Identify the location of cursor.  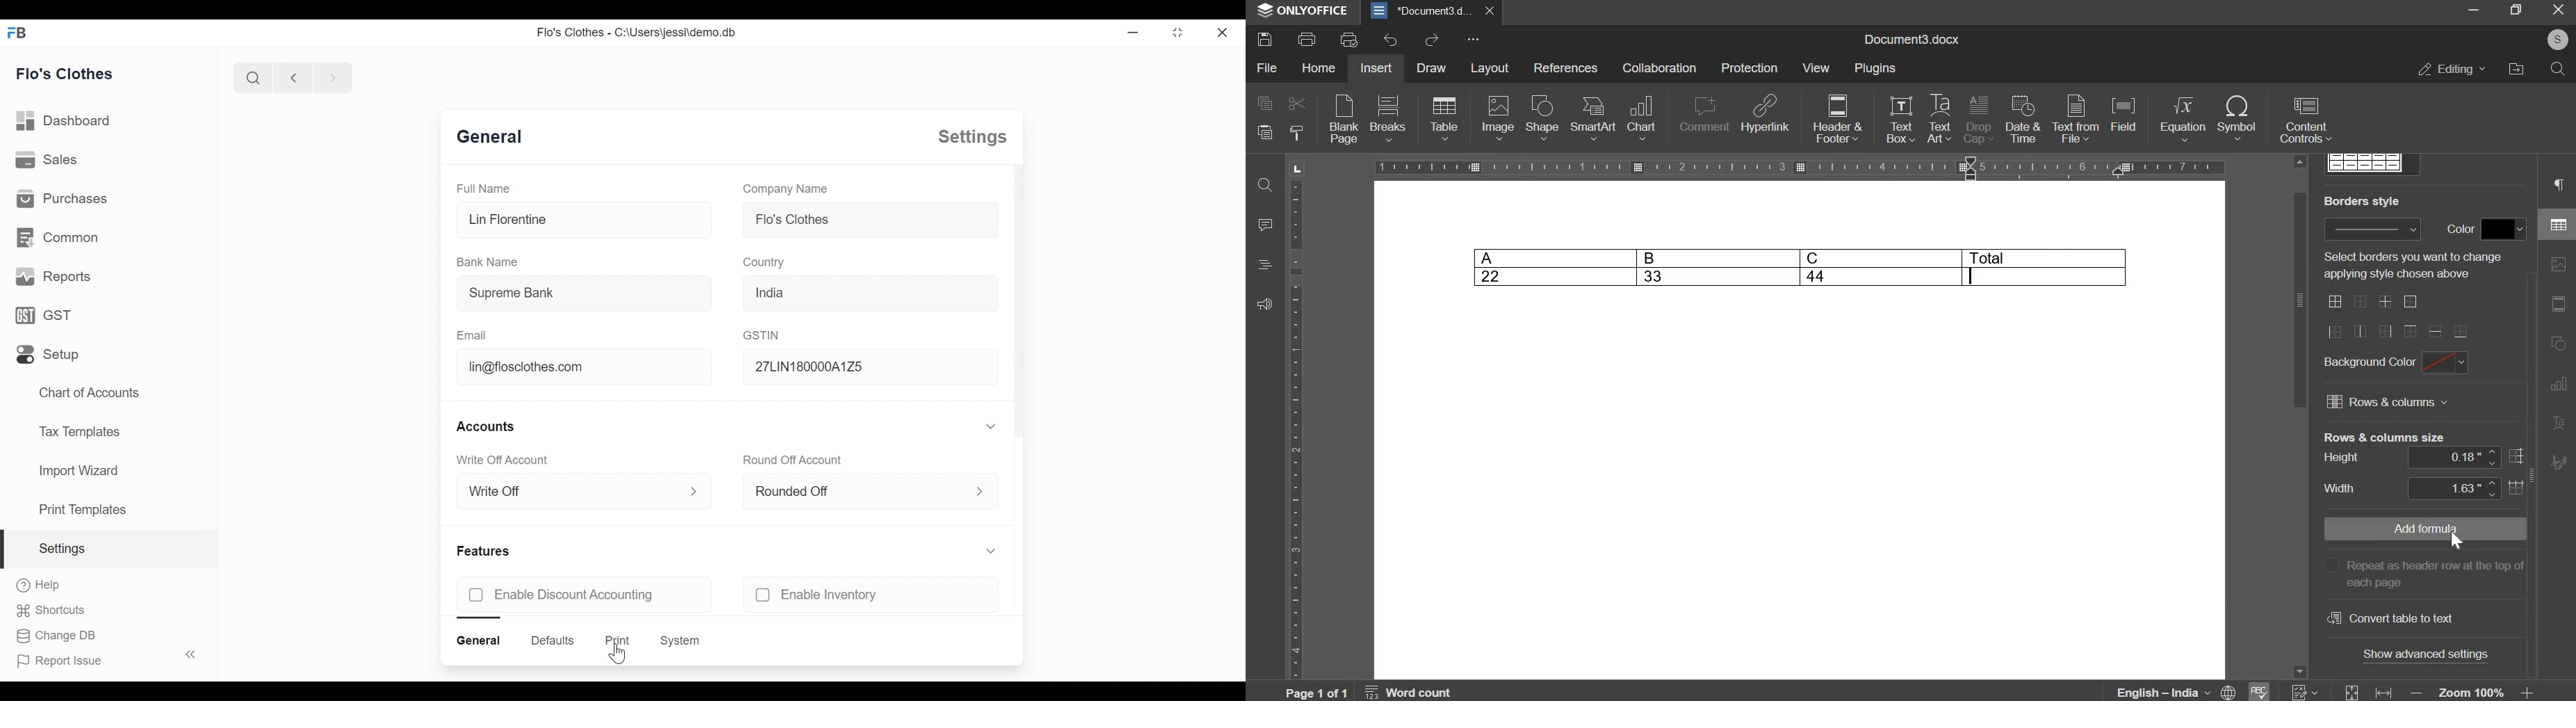
(617, 654).